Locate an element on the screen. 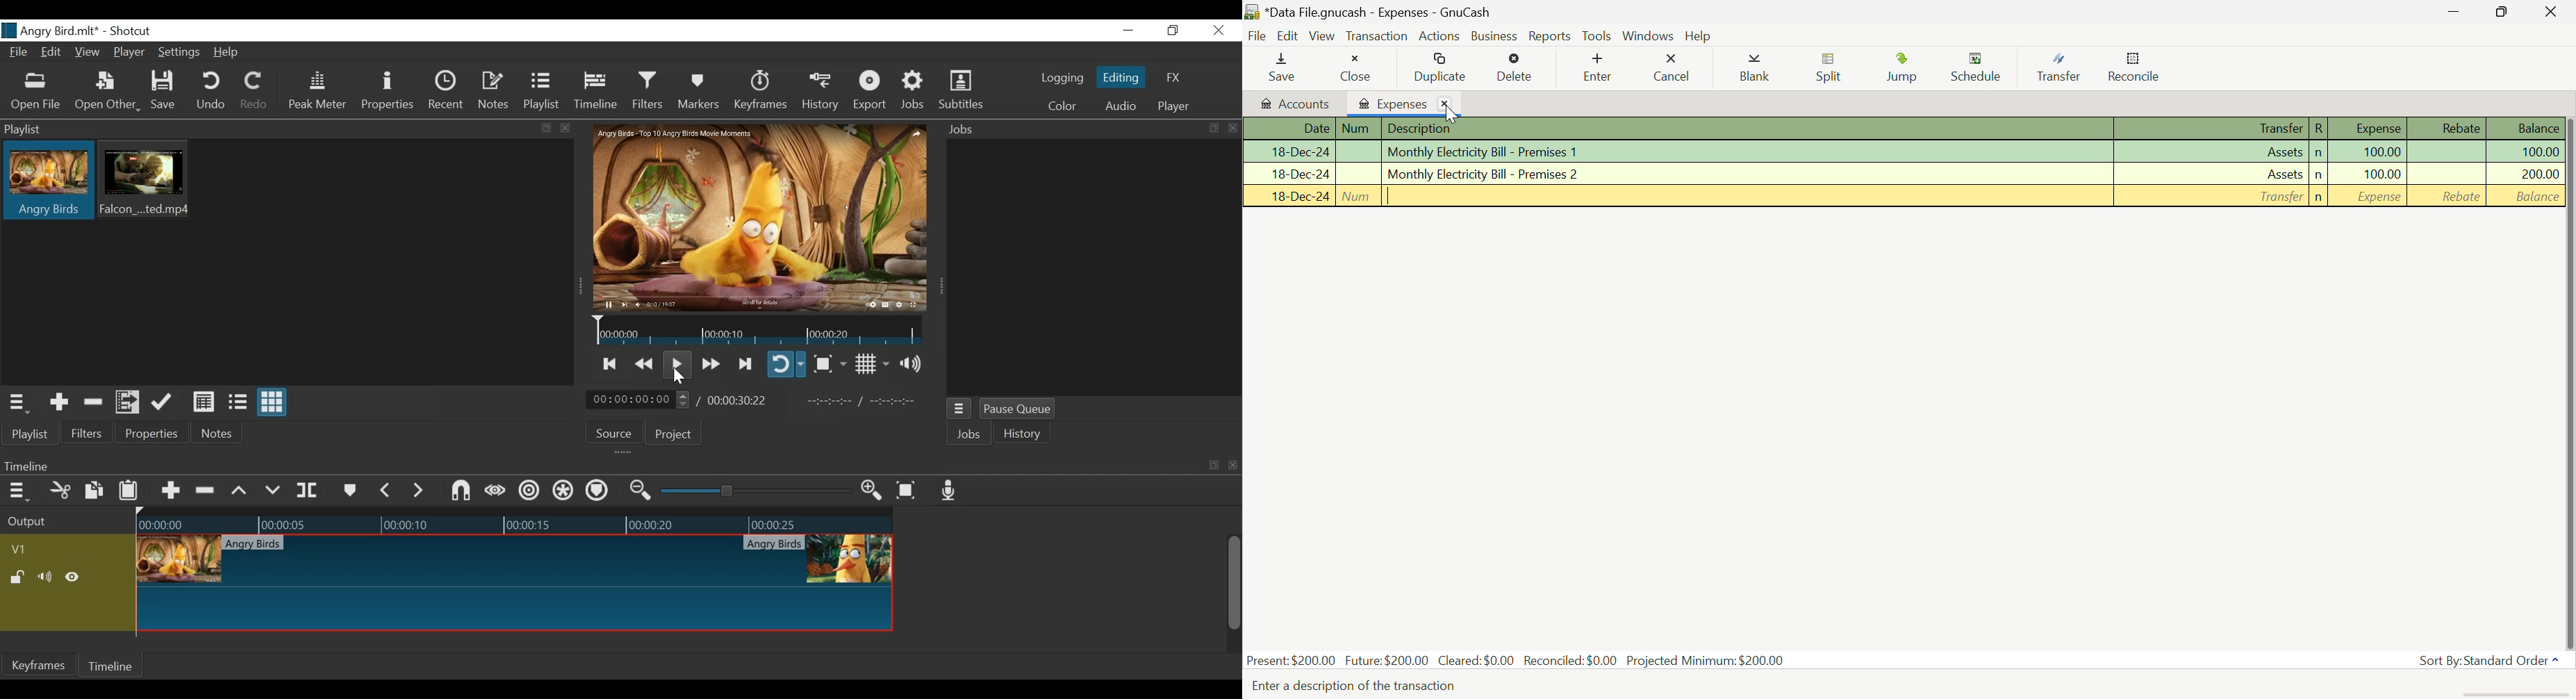 This screenshot has height=700, width=2576. Timeline menu is located at coordinates (17, 491).